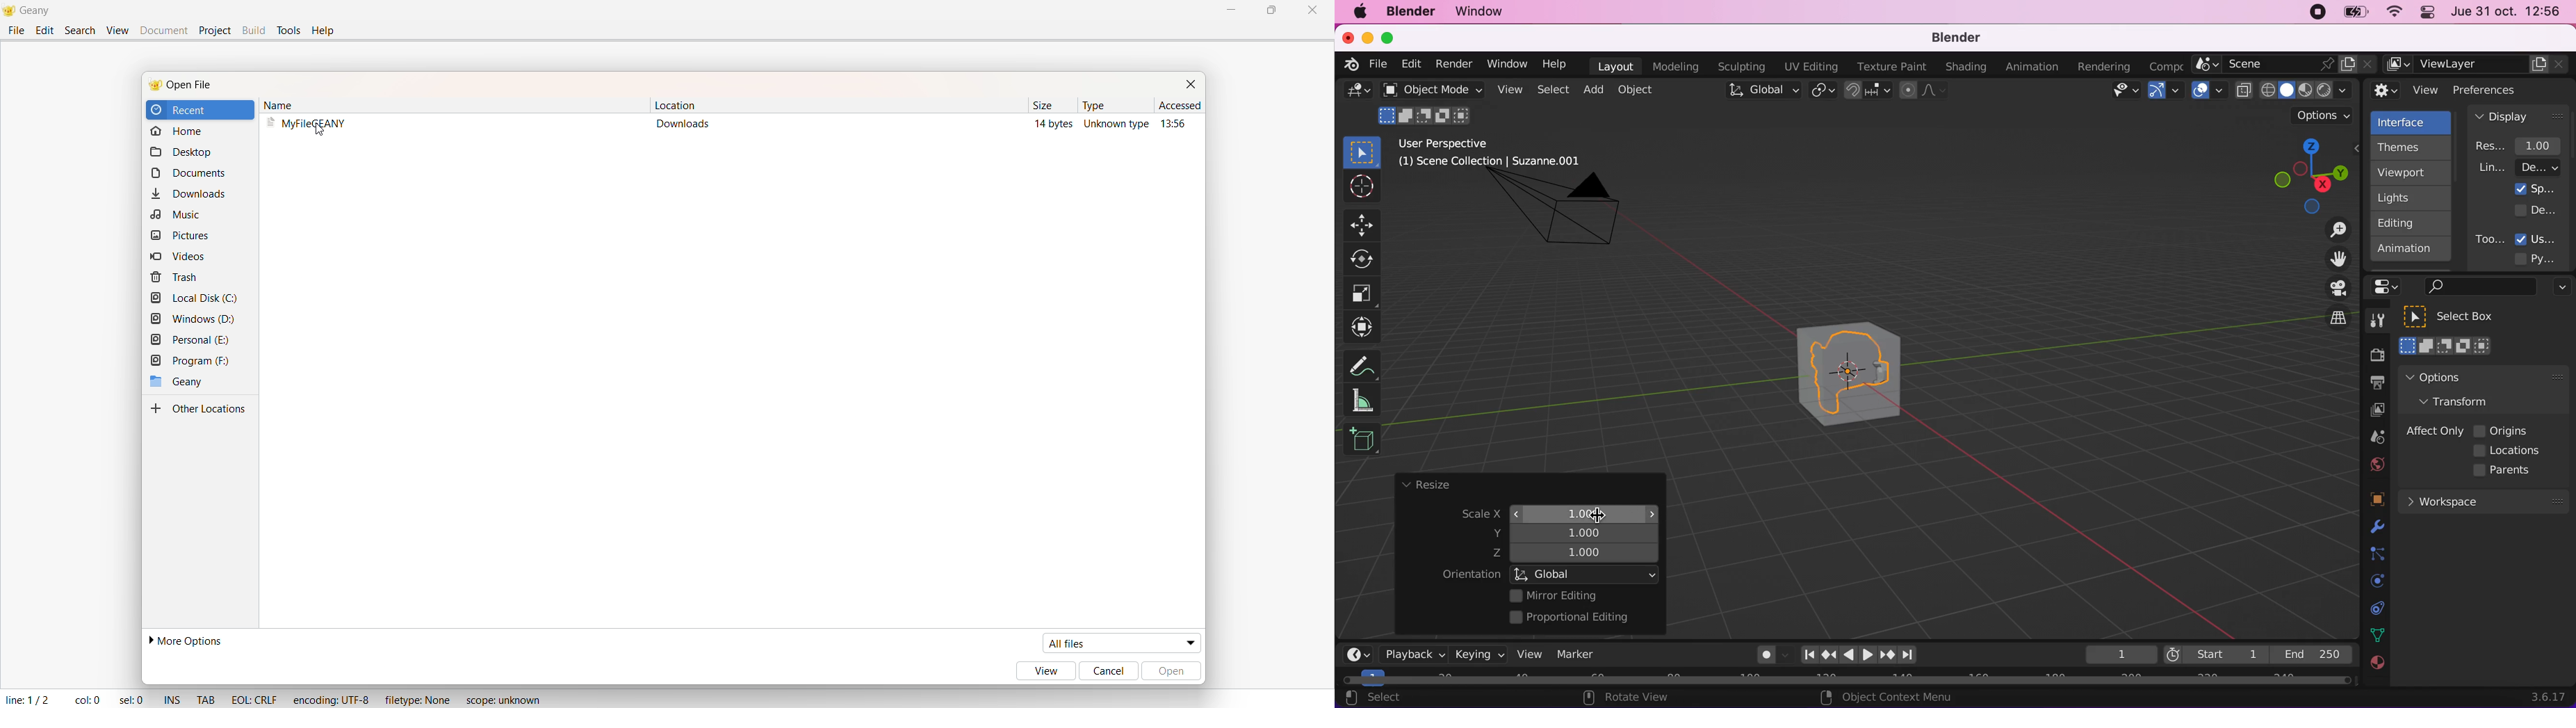 The width and height of the screenshot is (2576, 728). What do you see at coordinates (2352, 15) in the screenshot?
I see `battery` at bounding box center [2352, 15].